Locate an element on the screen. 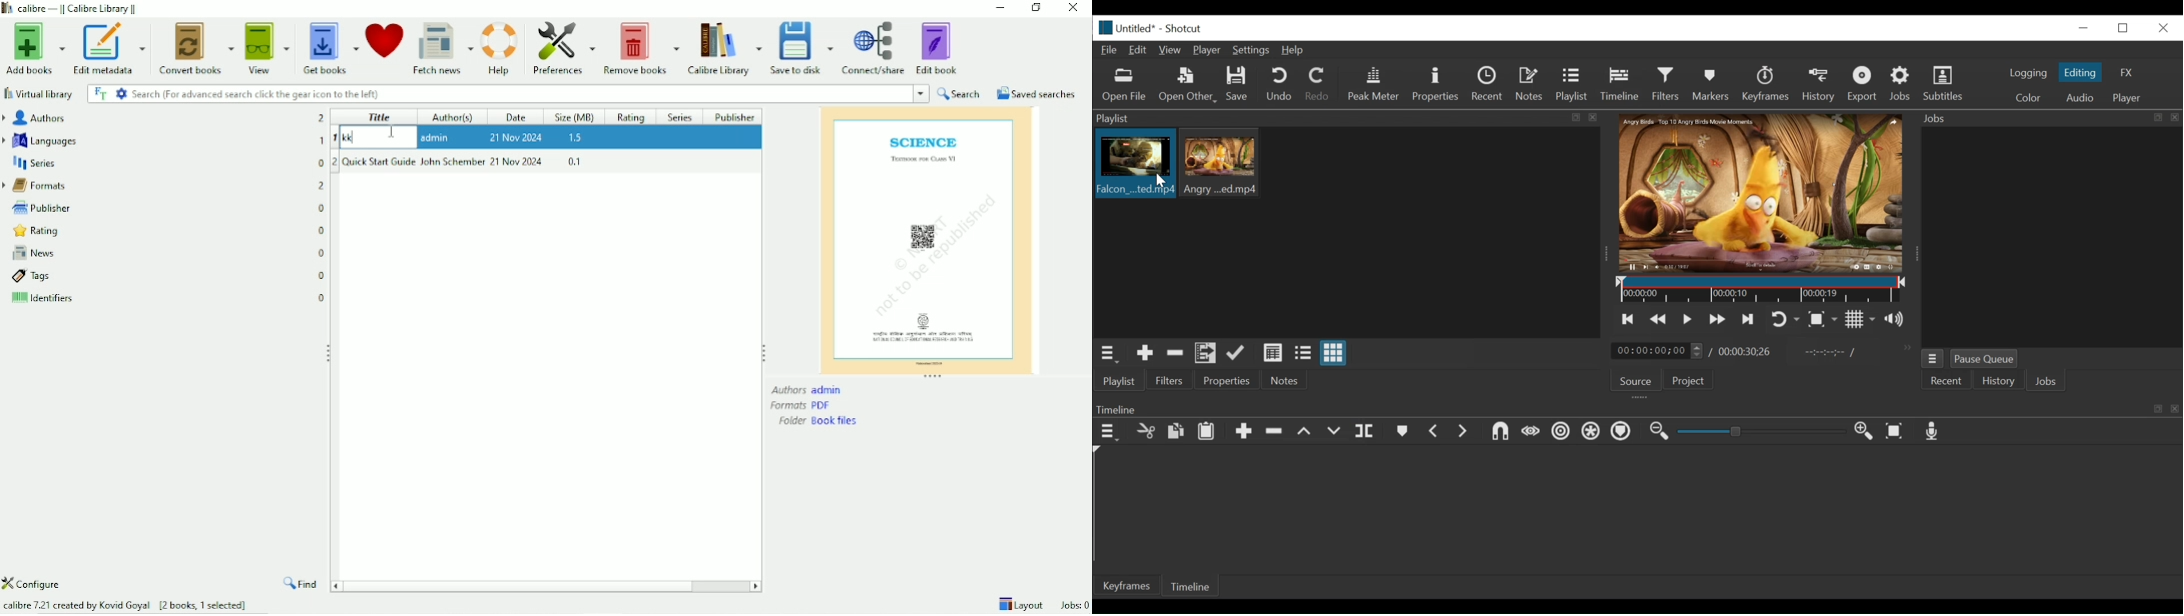 Image resolution: width=2184 pixels, height=616 pixels. Editing is located at coordinates (2082, 72).